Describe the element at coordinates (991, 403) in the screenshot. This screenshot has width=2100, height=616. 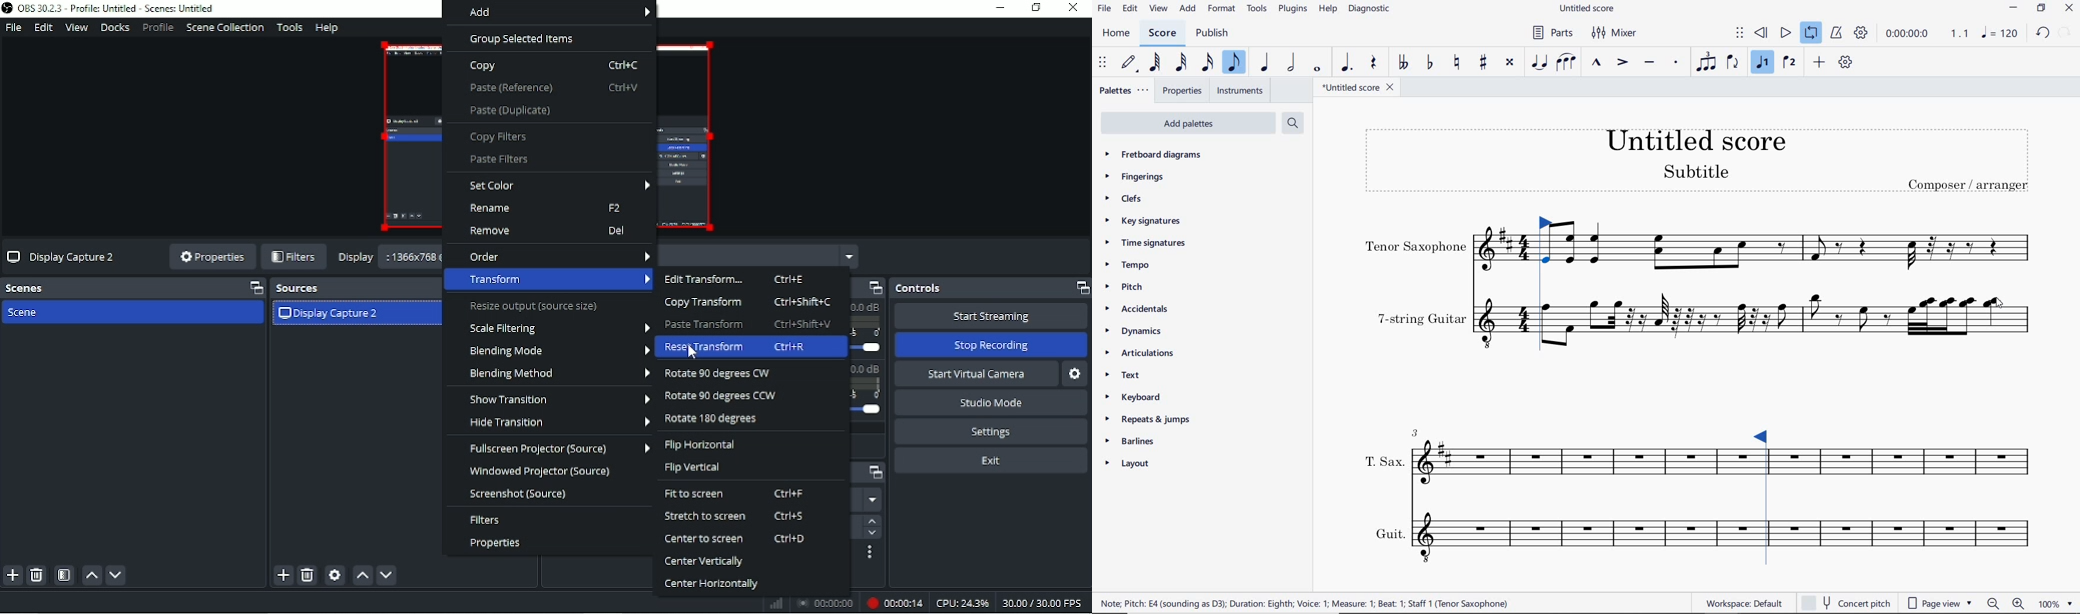
I see `Studio mode` at that location.